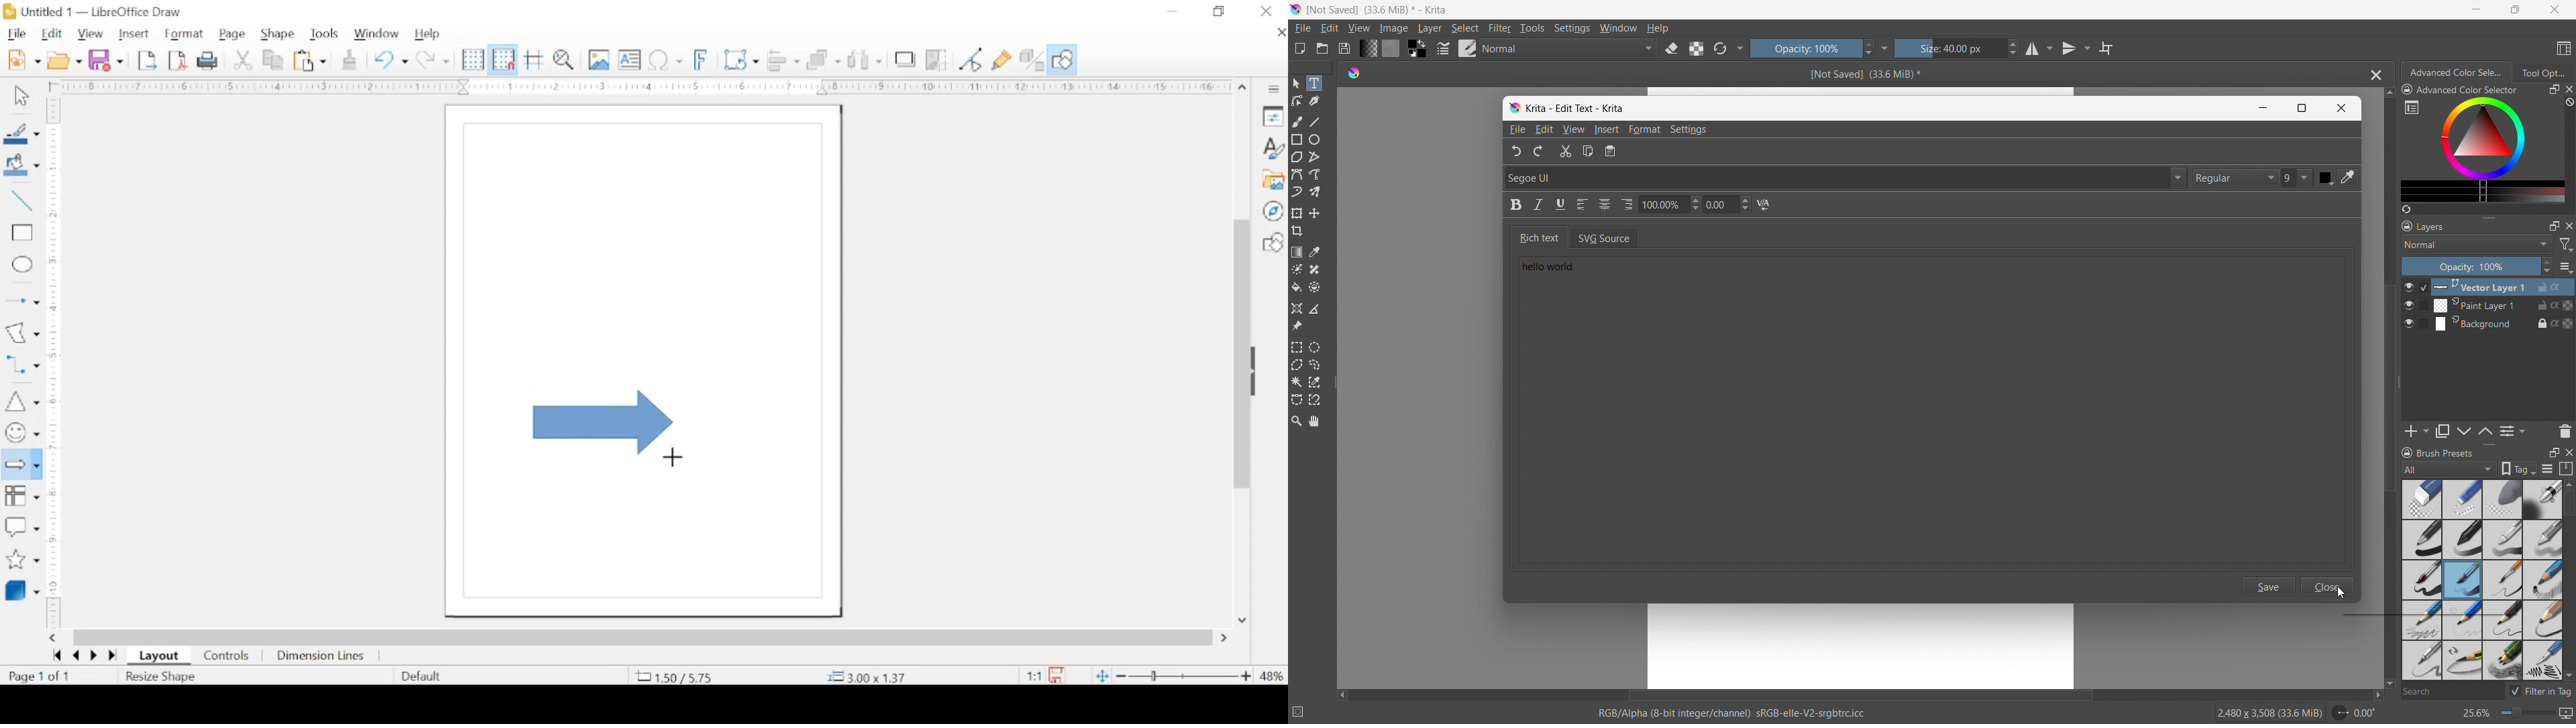  What do you see at coordinates (1314, 287) in the screenshot?
I see `enclose and fill tool` at bounding box center [1314, 287].